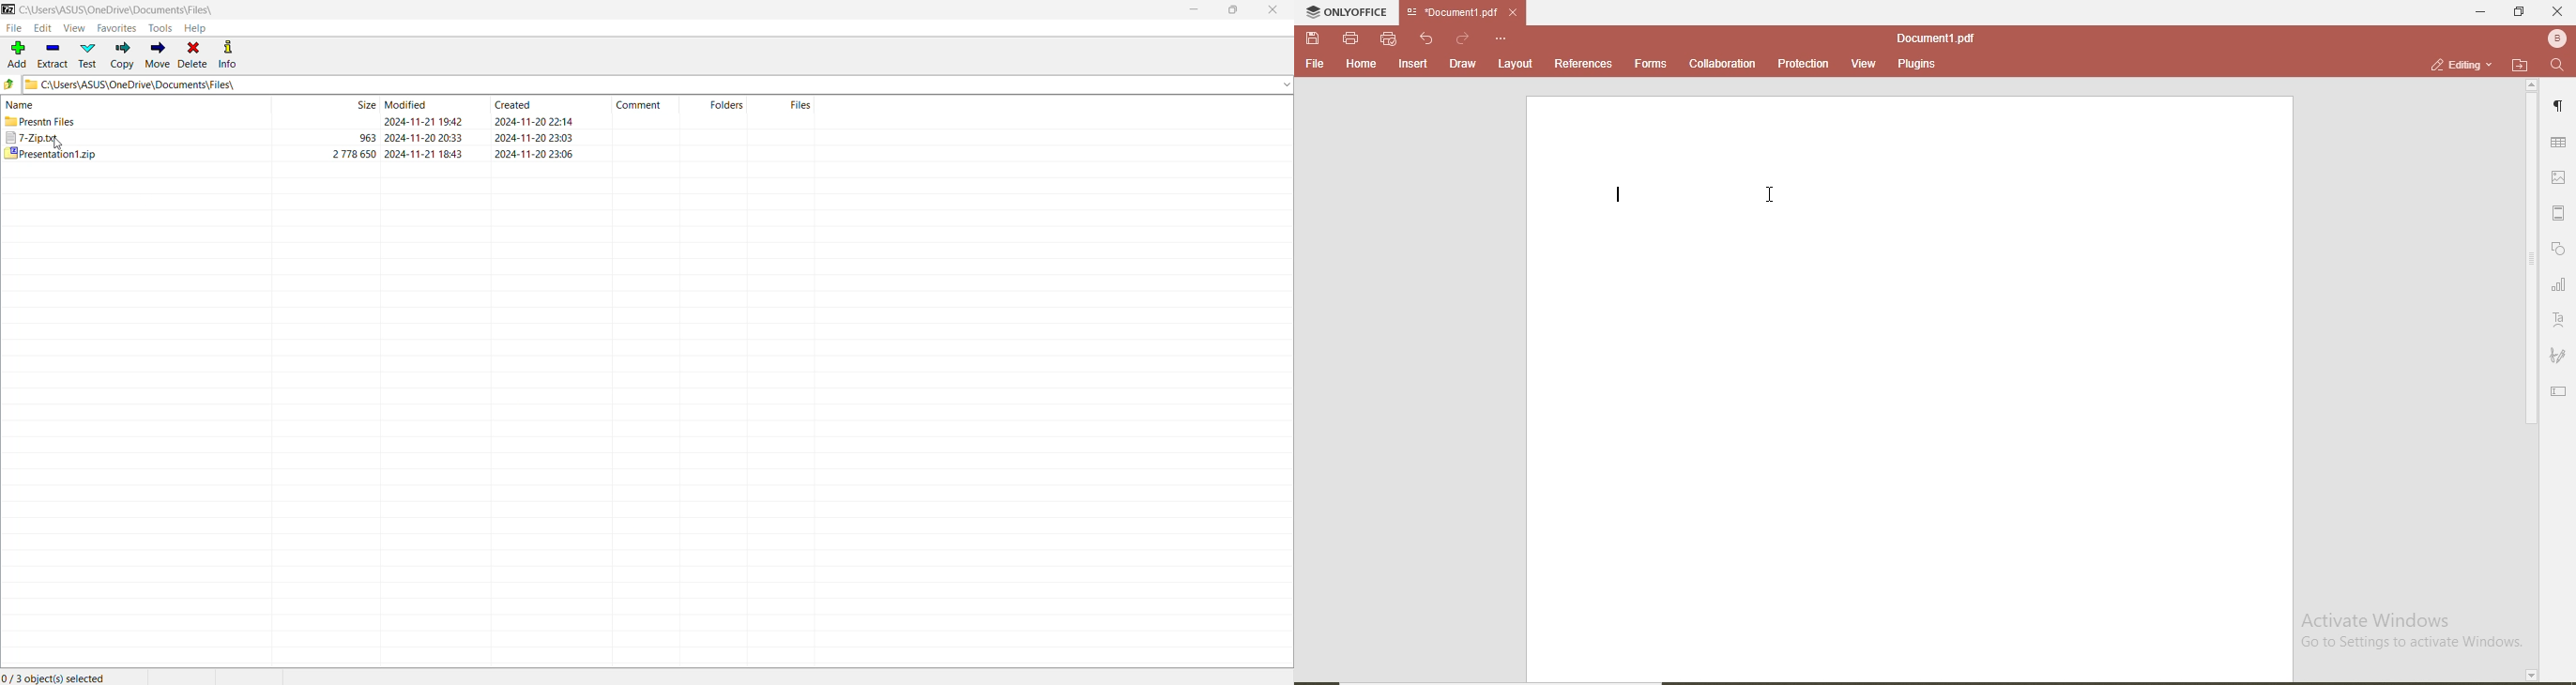 This screenshot has height=700, width=2576. What do you see at coordinates (801, 105) in the screenshot?
I see `files` at bounding box center [801, 105].